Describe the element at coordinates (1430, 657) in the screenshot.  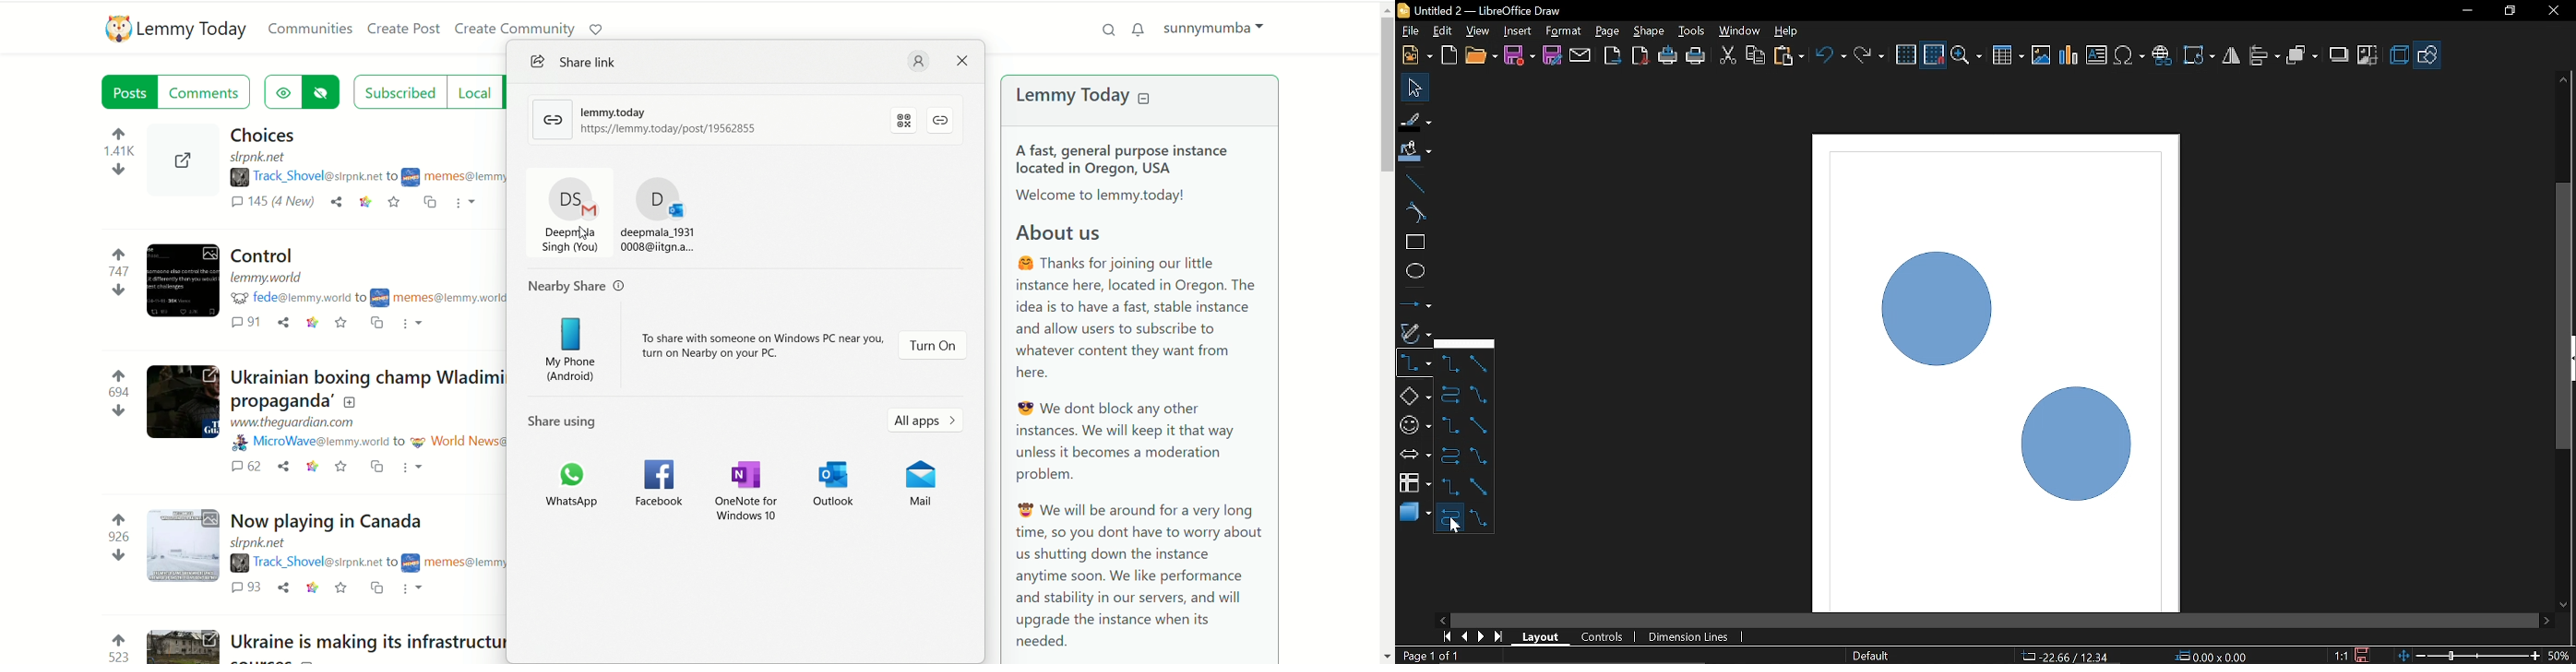
I see `Current page` at that location.